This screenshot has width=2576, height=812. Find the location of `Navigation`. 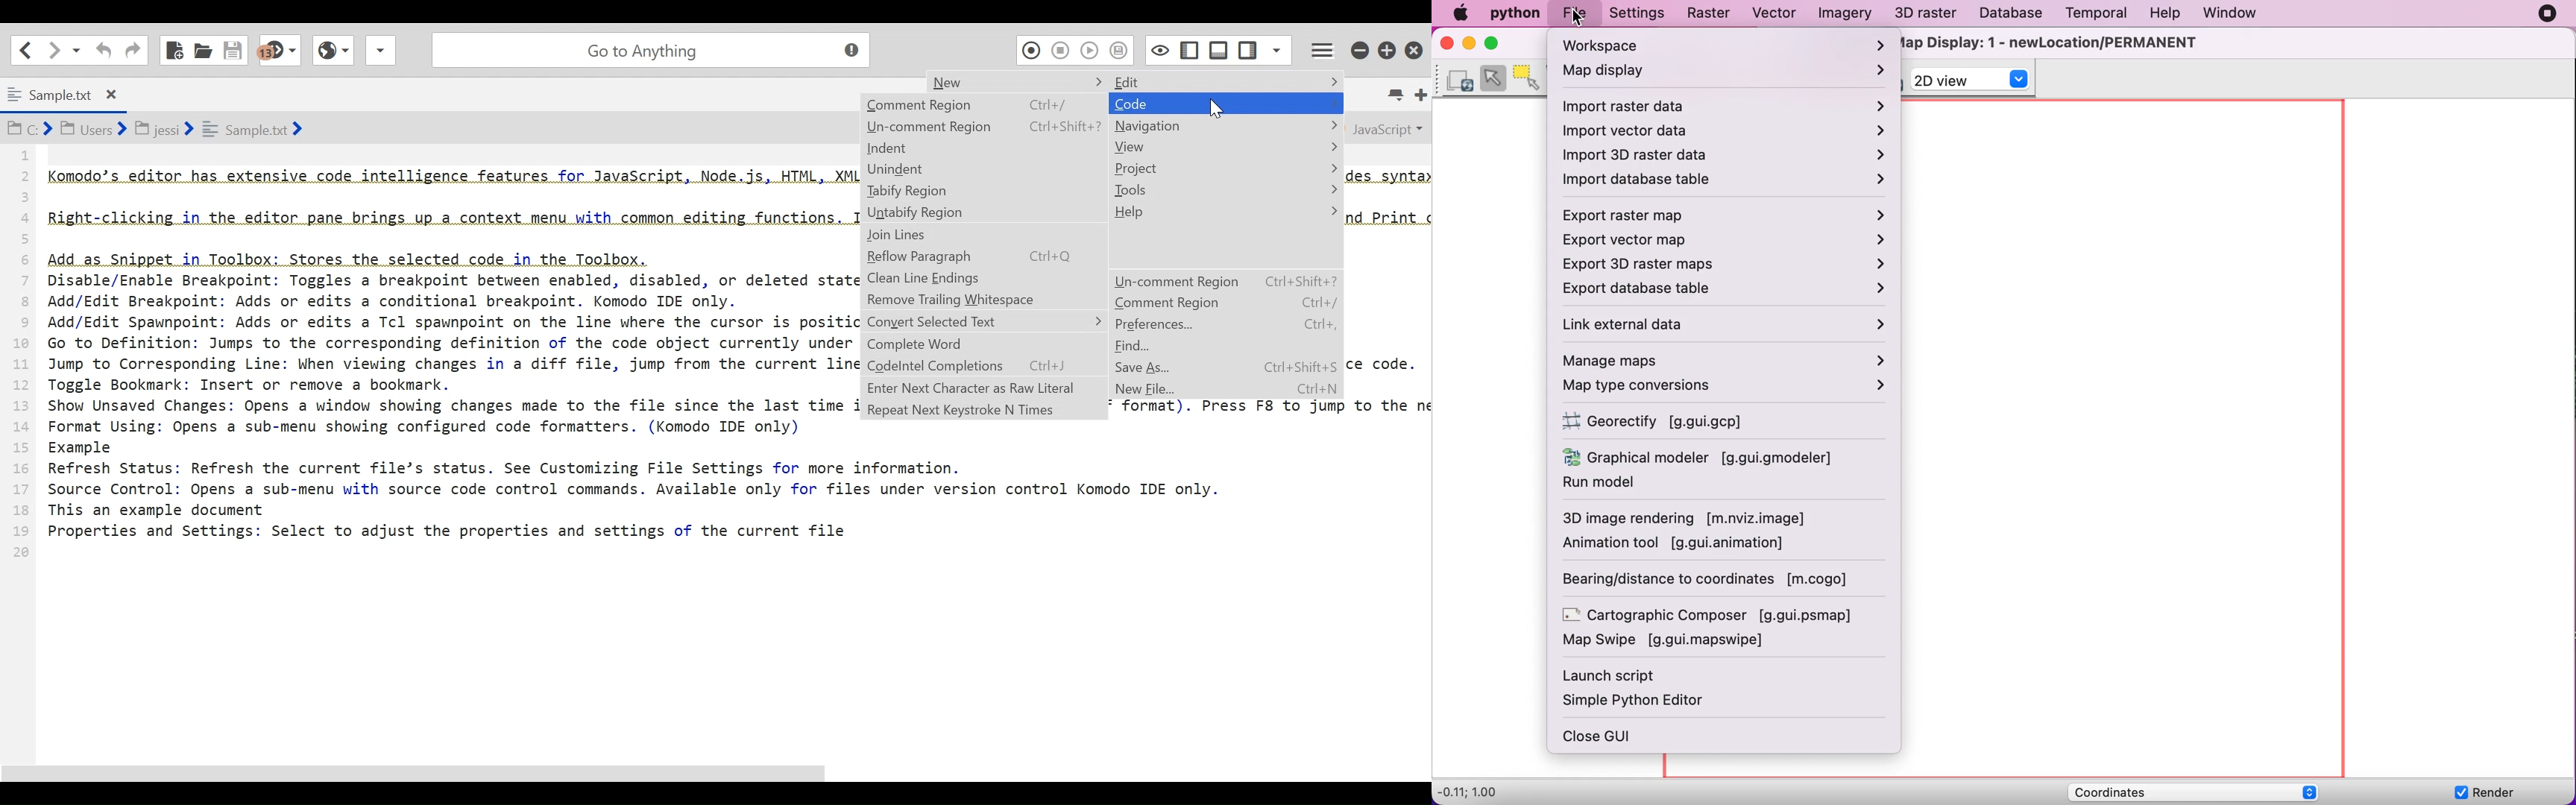

Navigation is located at coordinates (1225, 125).